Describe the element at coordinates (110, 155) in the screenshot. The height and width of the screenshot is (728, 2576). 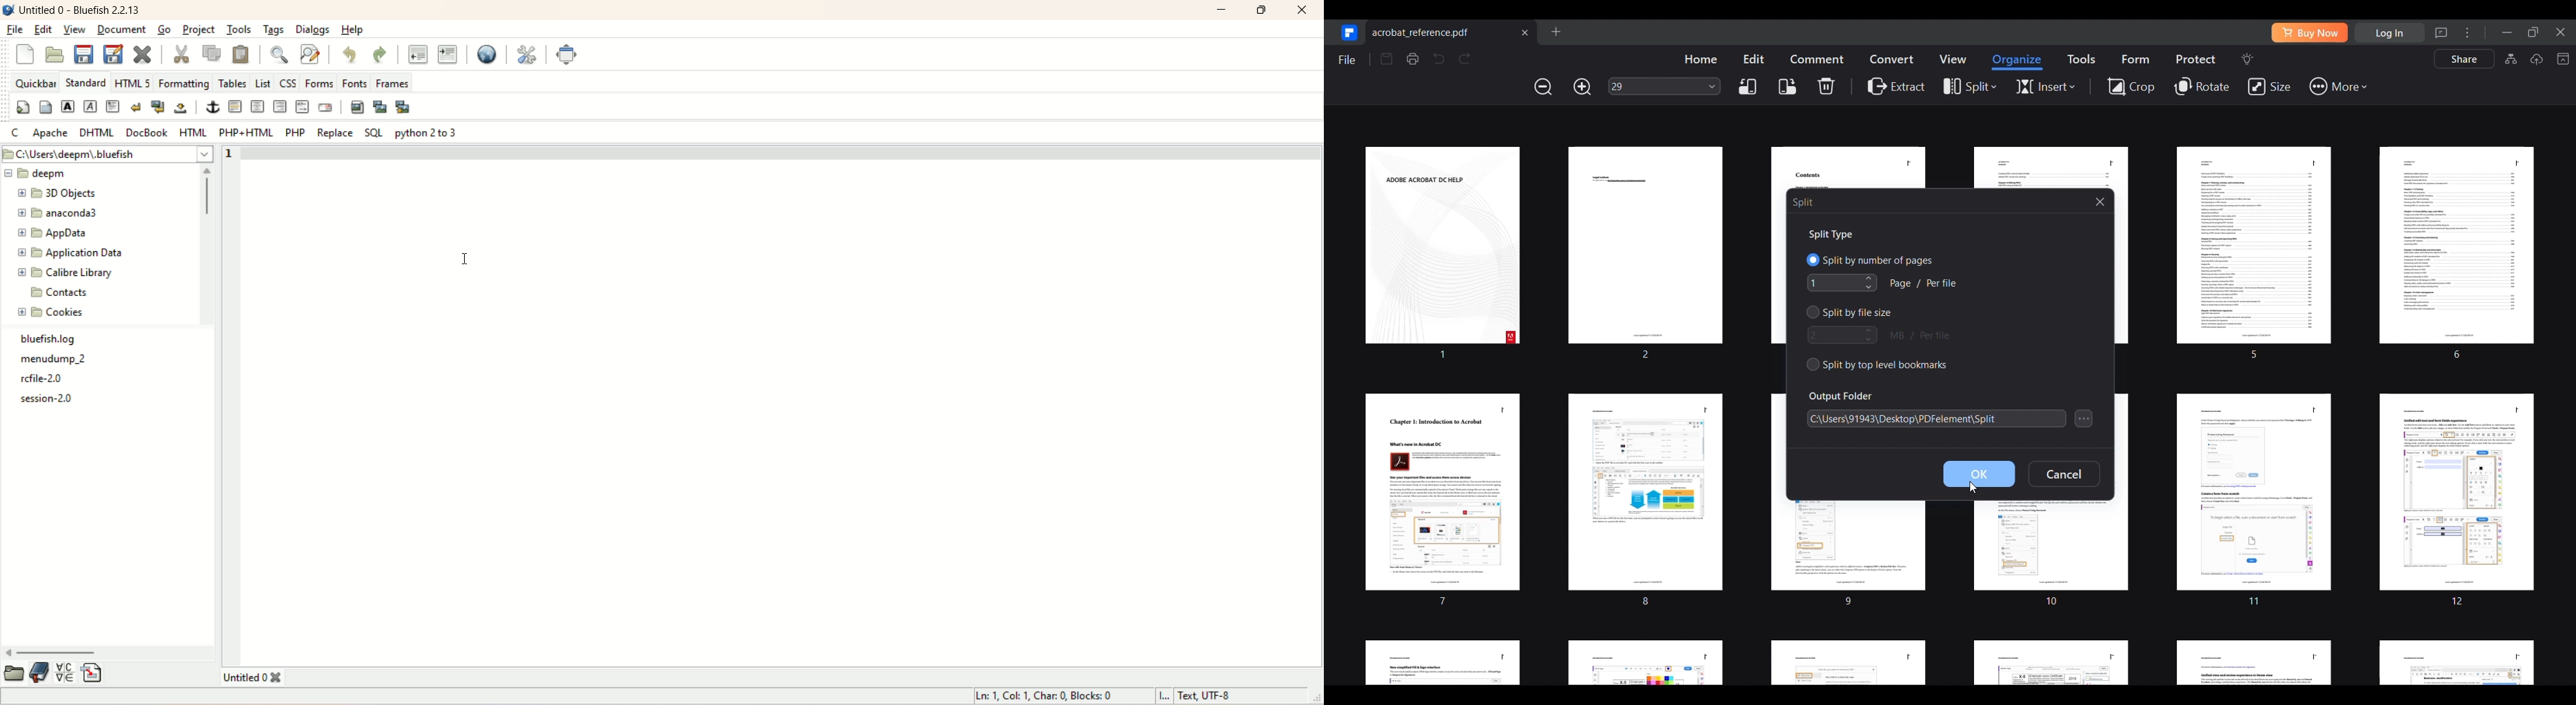
I see `location` at that location.